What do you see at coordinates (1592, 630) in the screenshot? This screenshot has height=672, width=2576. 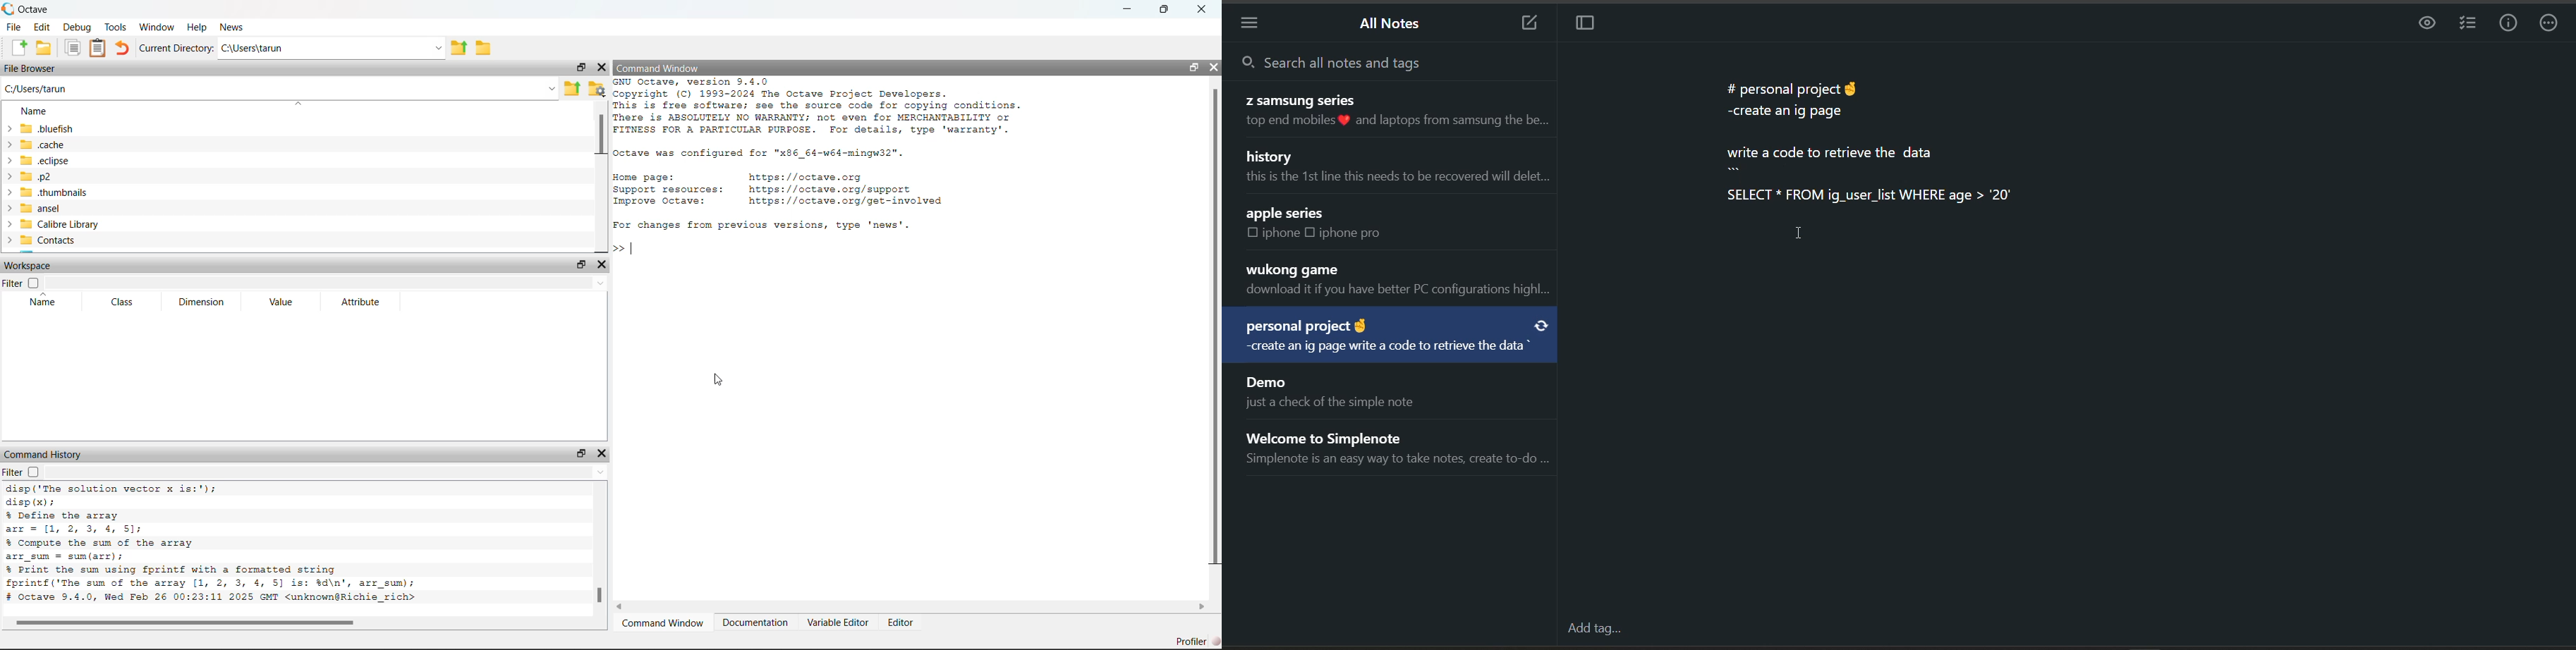 I see `add tag` at bounding box center [1592, 630].